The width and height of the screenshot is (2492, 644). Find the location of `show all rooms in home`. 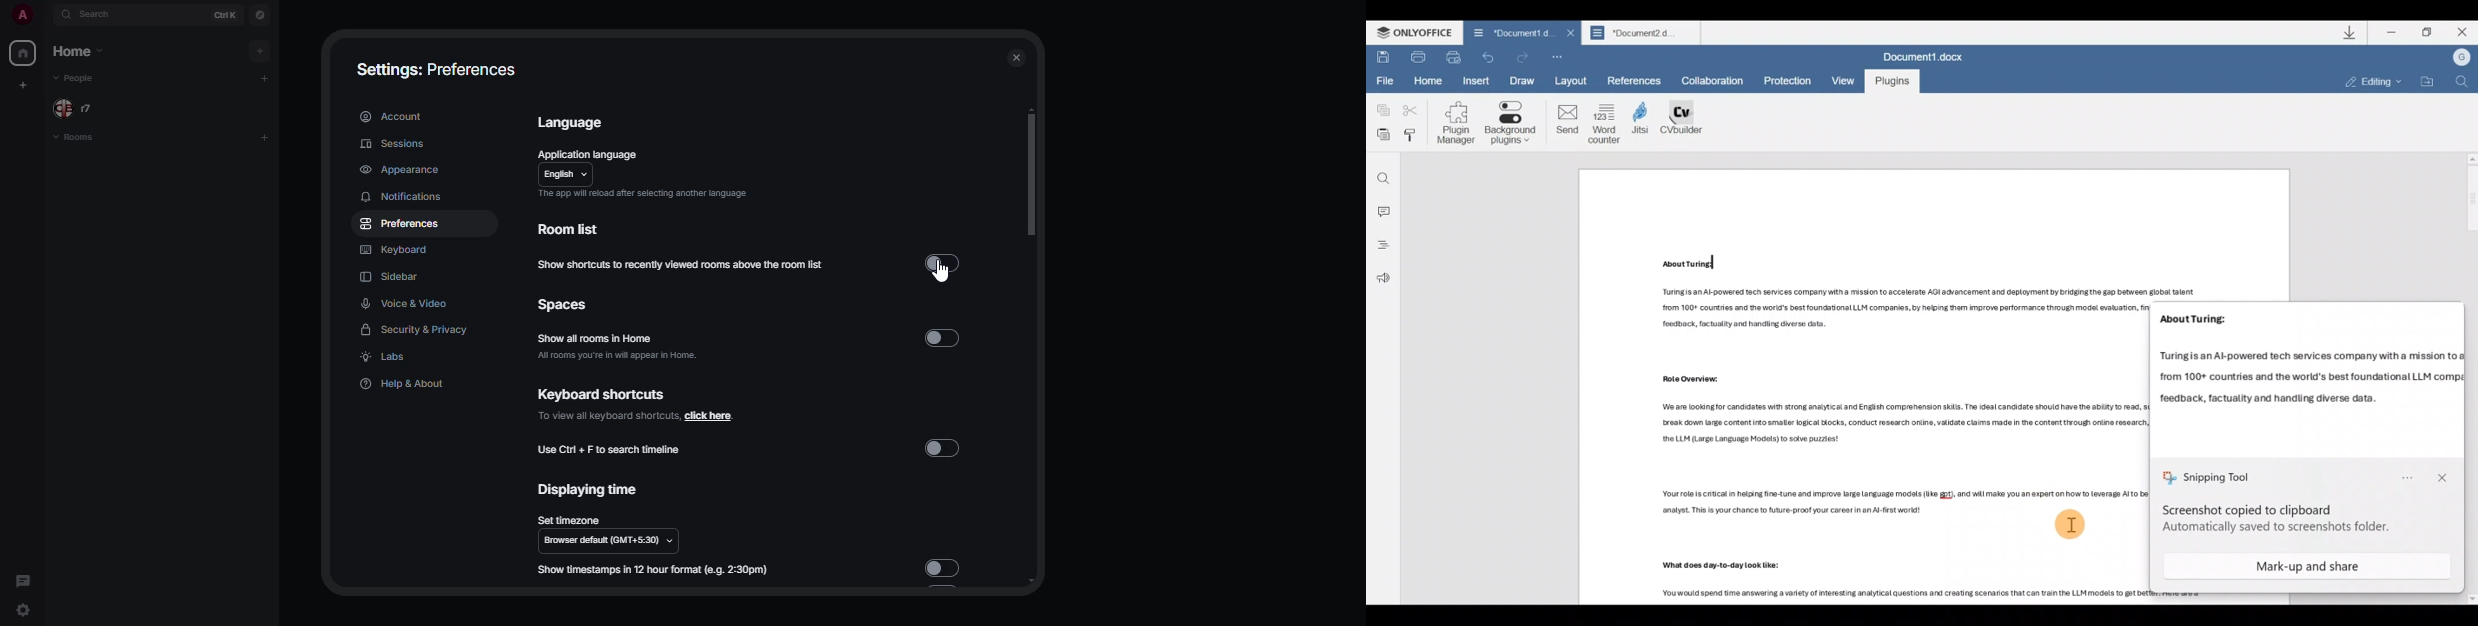

show all rooms in home is located at coordinates (596, 338).